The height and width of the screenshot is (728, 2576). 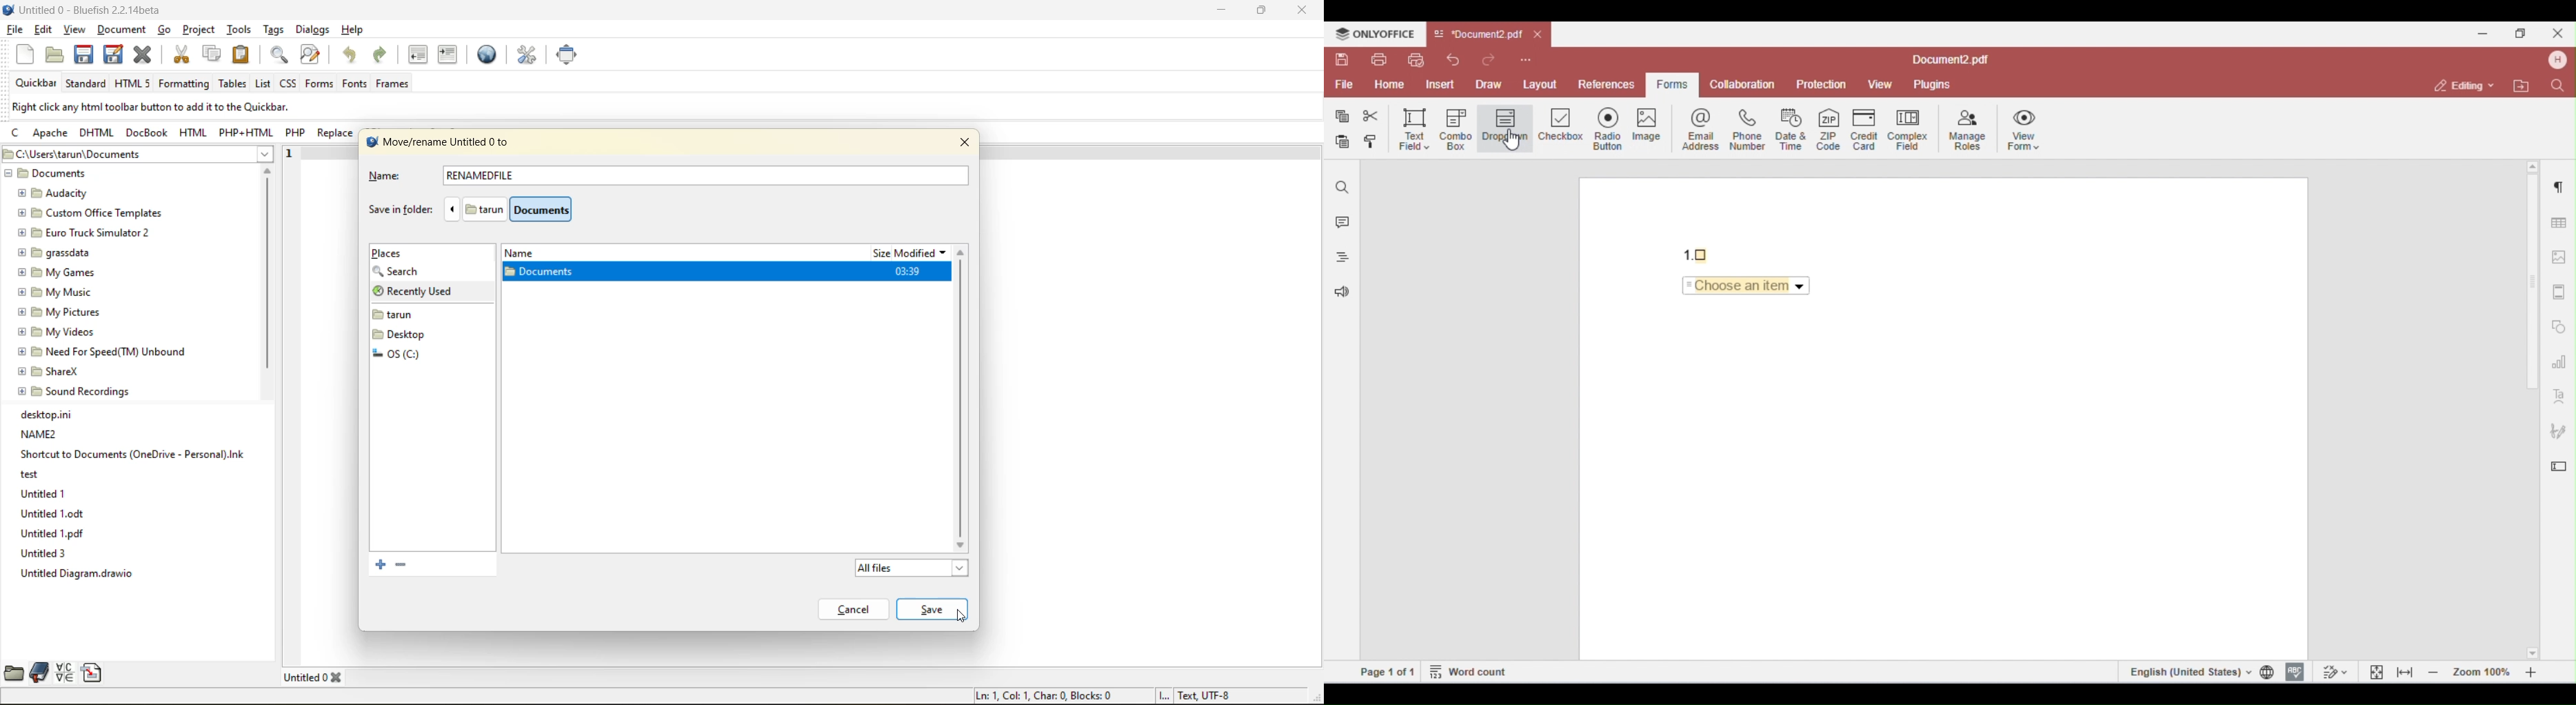 What do you see at coordinates (450, 210) in the screenshot?
I see `previous` at bounding box center [450, 210].